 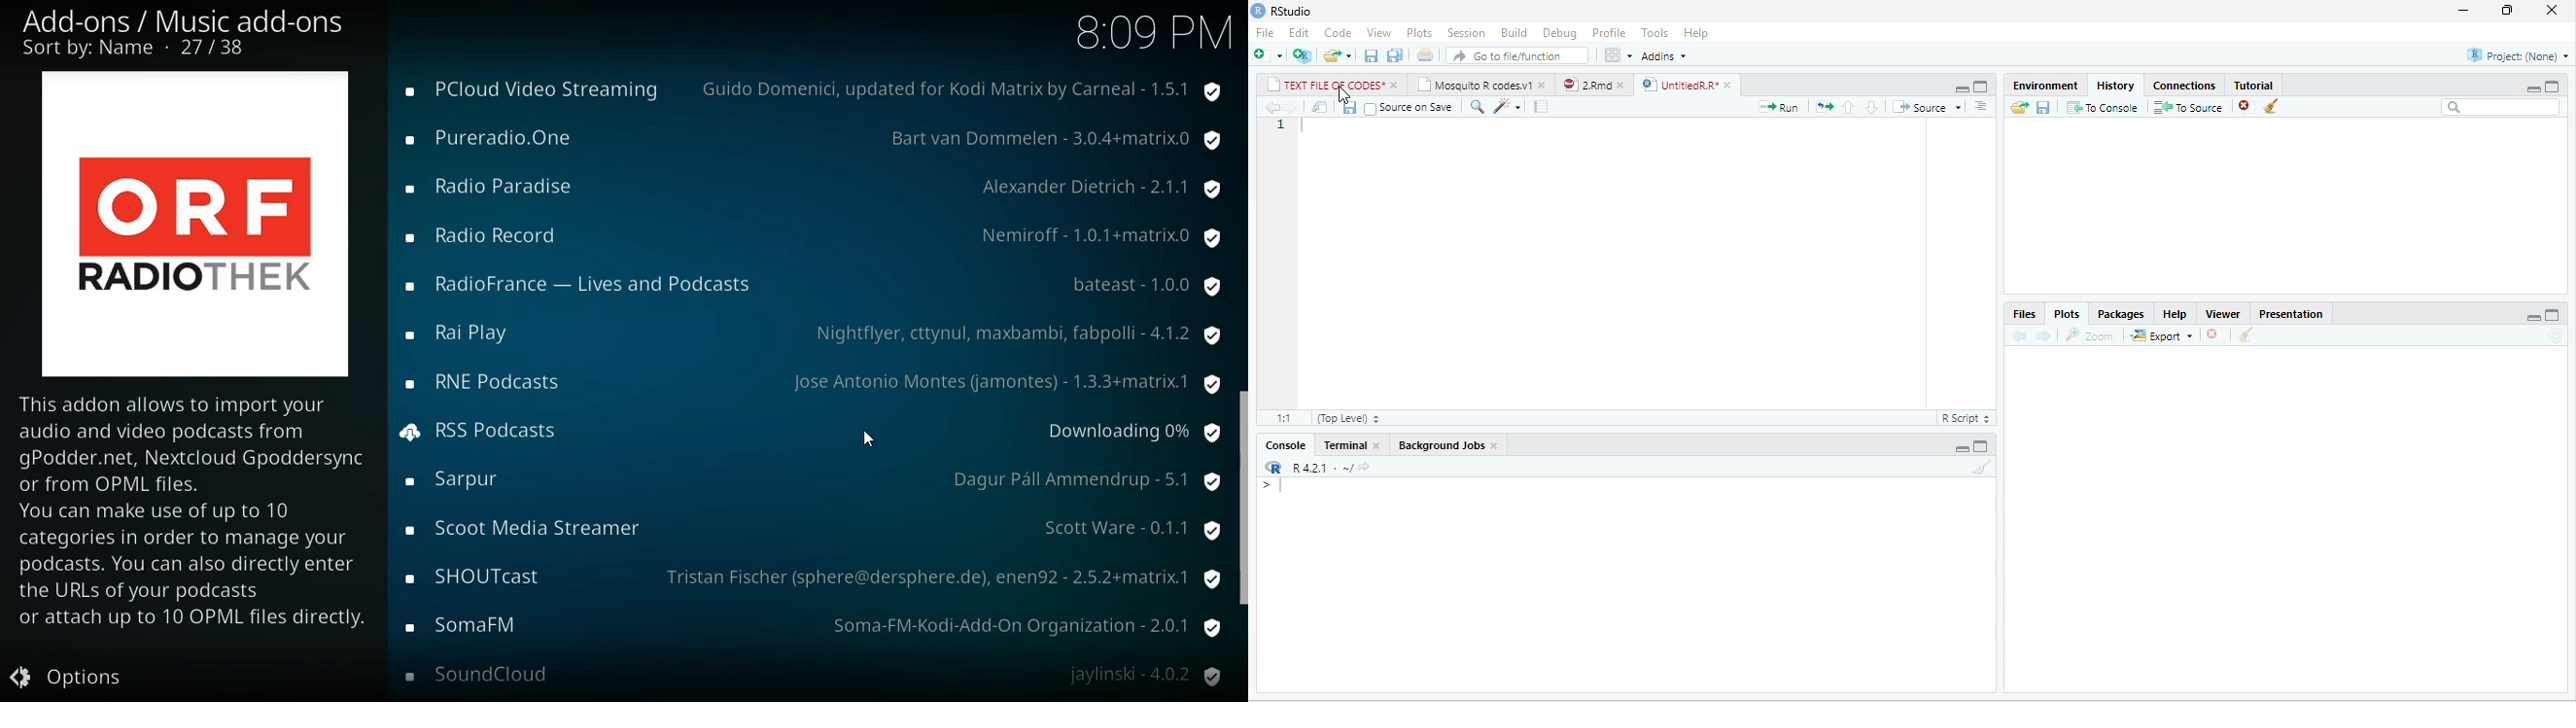 What do you see at coordinates (2068, 314) in the screenshot?
I see `Plots` at bounding box center [2068, 314].